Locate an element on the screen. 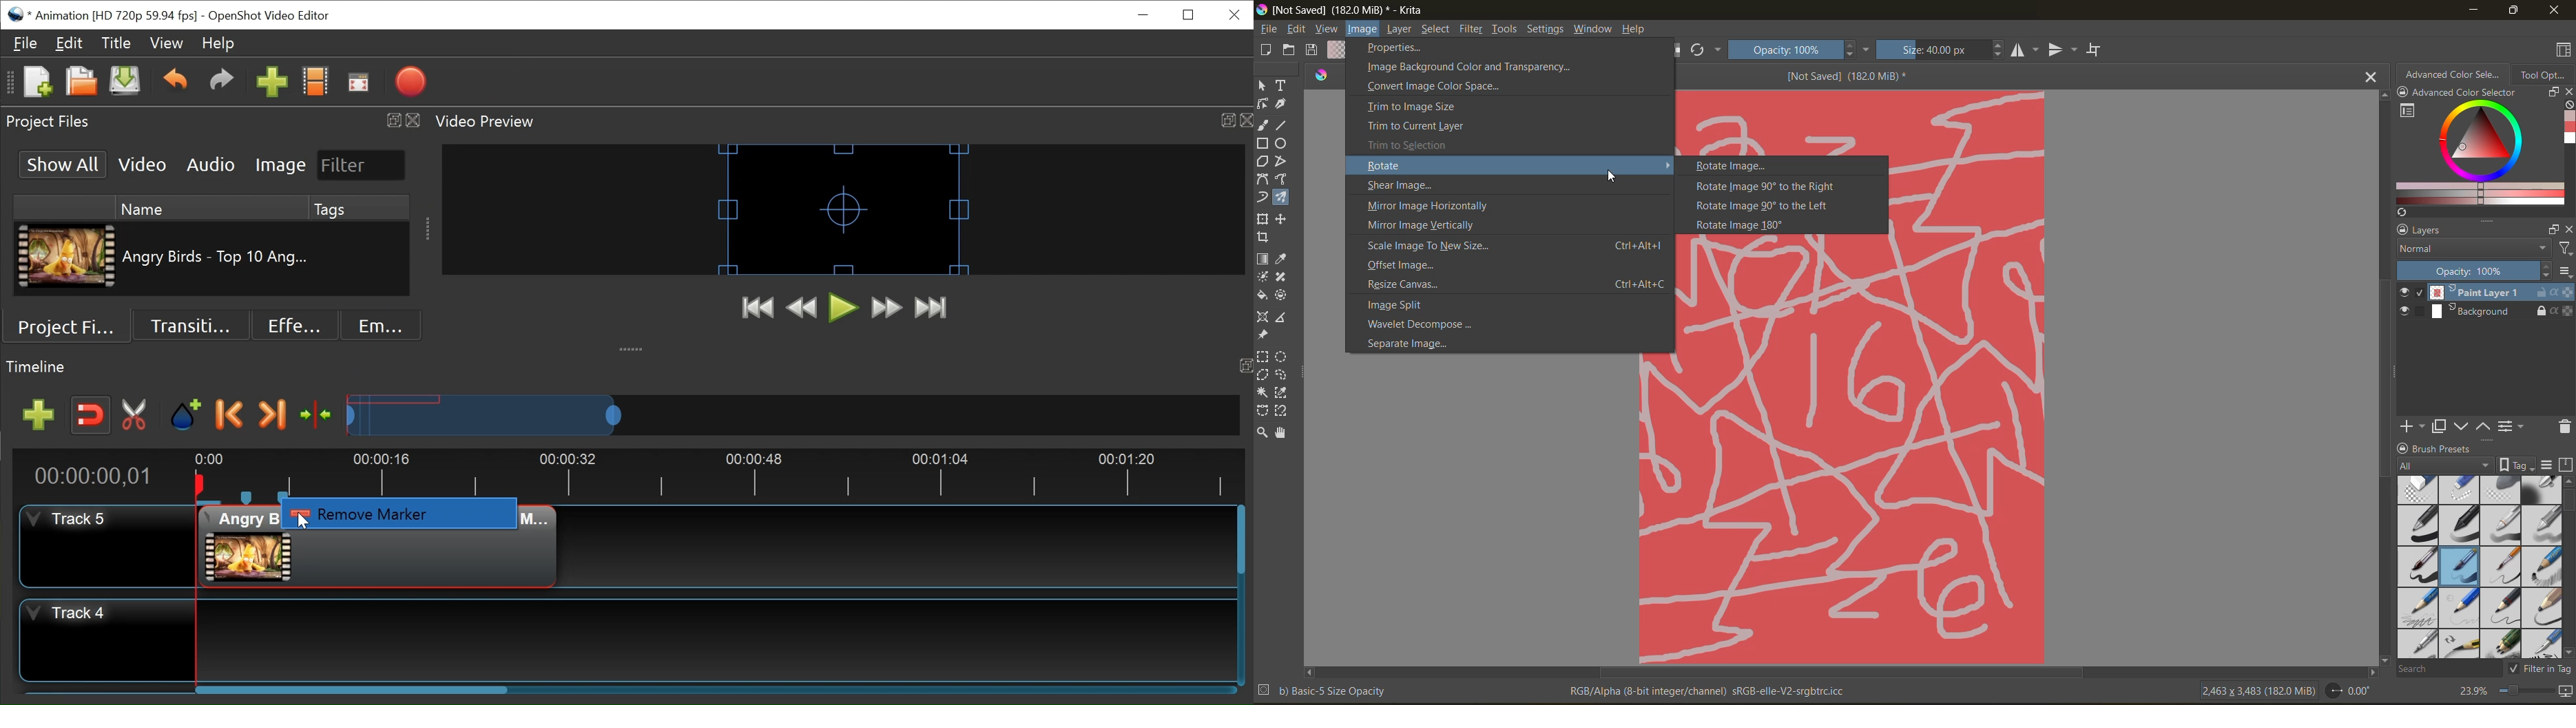 The width and height of the screenshot is (2576, 728). Logo is located at coordinates (1322, 76).